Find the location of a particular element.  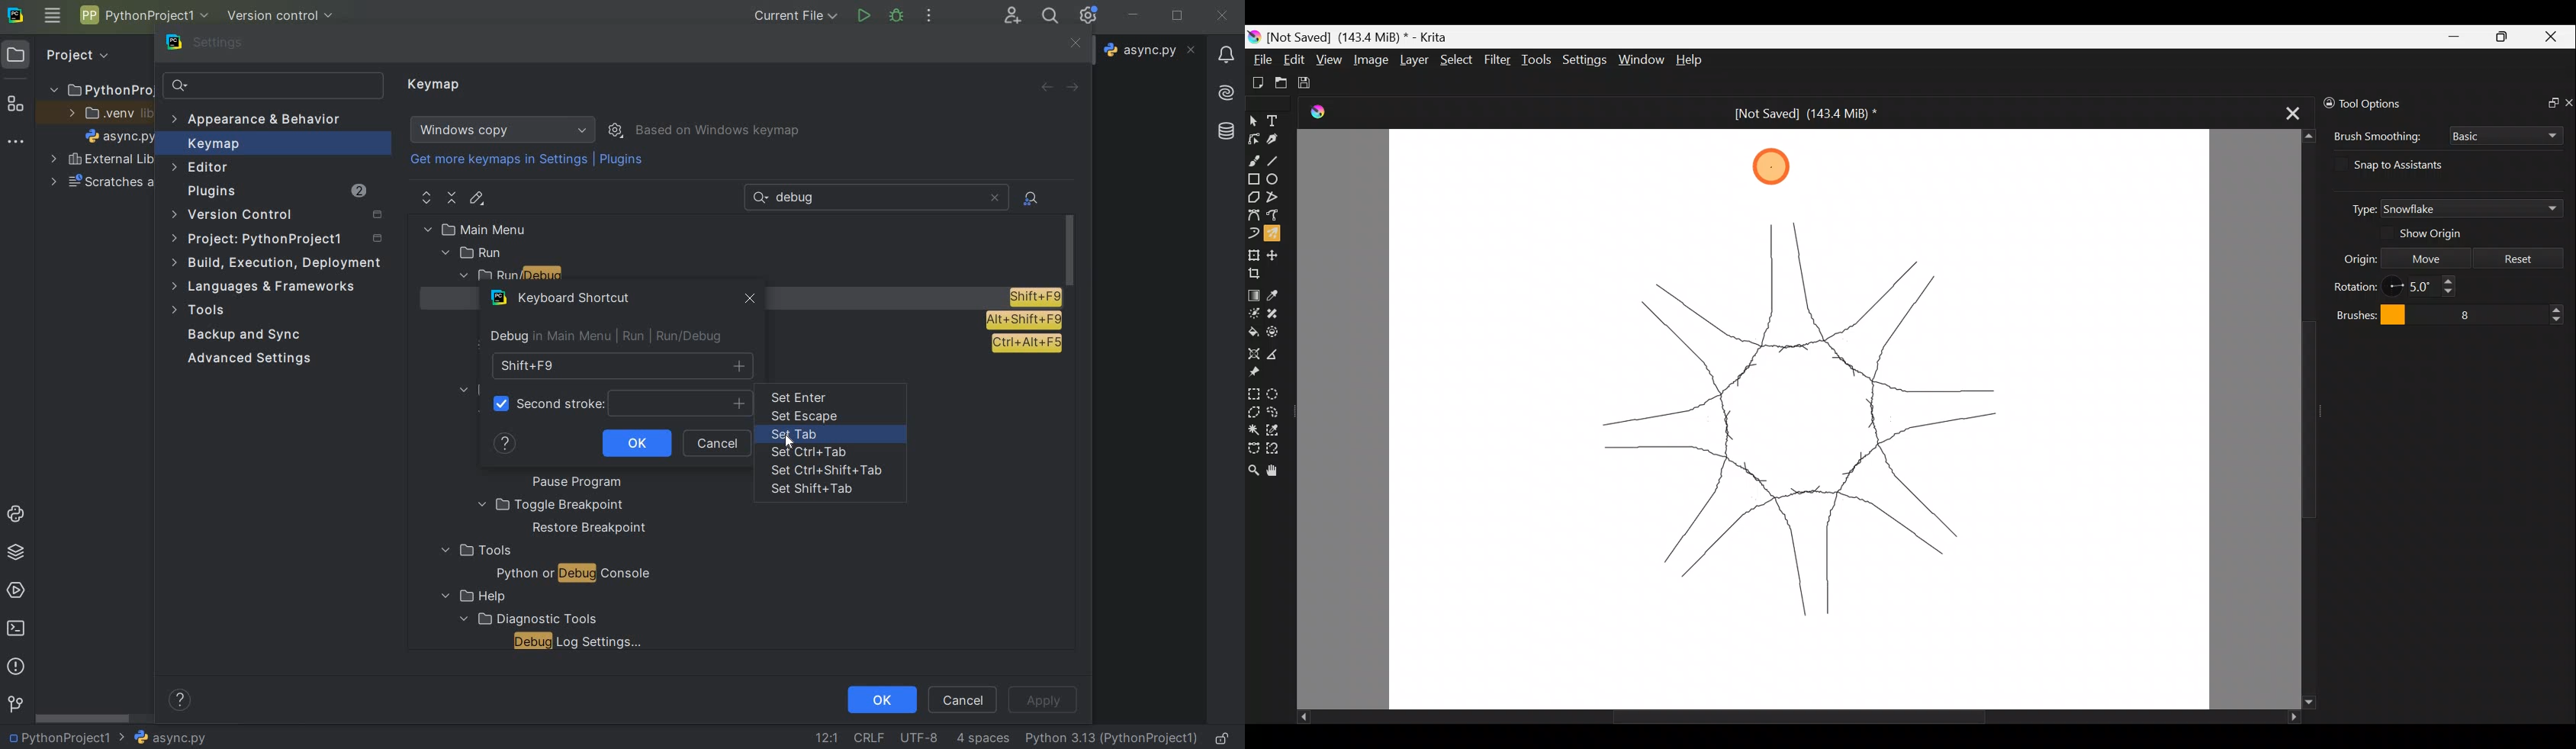

second stroke is located at coordinates (624, 403).